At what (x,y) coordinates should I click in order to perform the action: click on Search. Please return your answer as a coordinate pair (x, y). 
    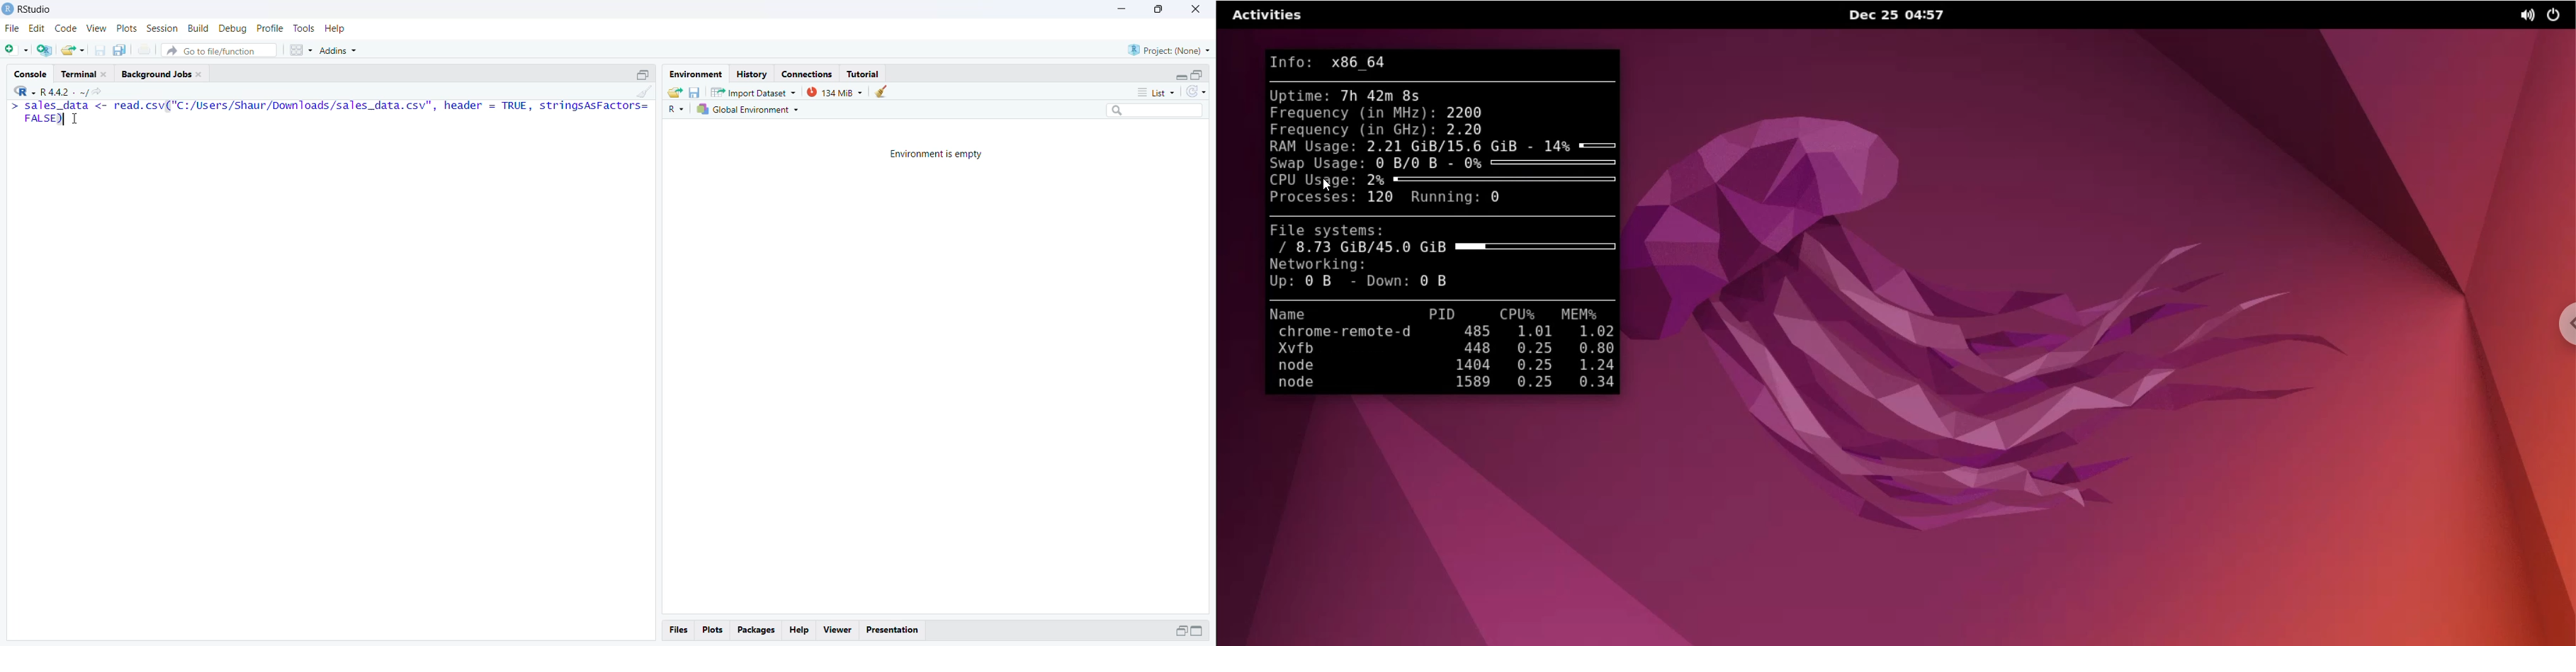
    Looking at the image, I should click on (1154, 111).